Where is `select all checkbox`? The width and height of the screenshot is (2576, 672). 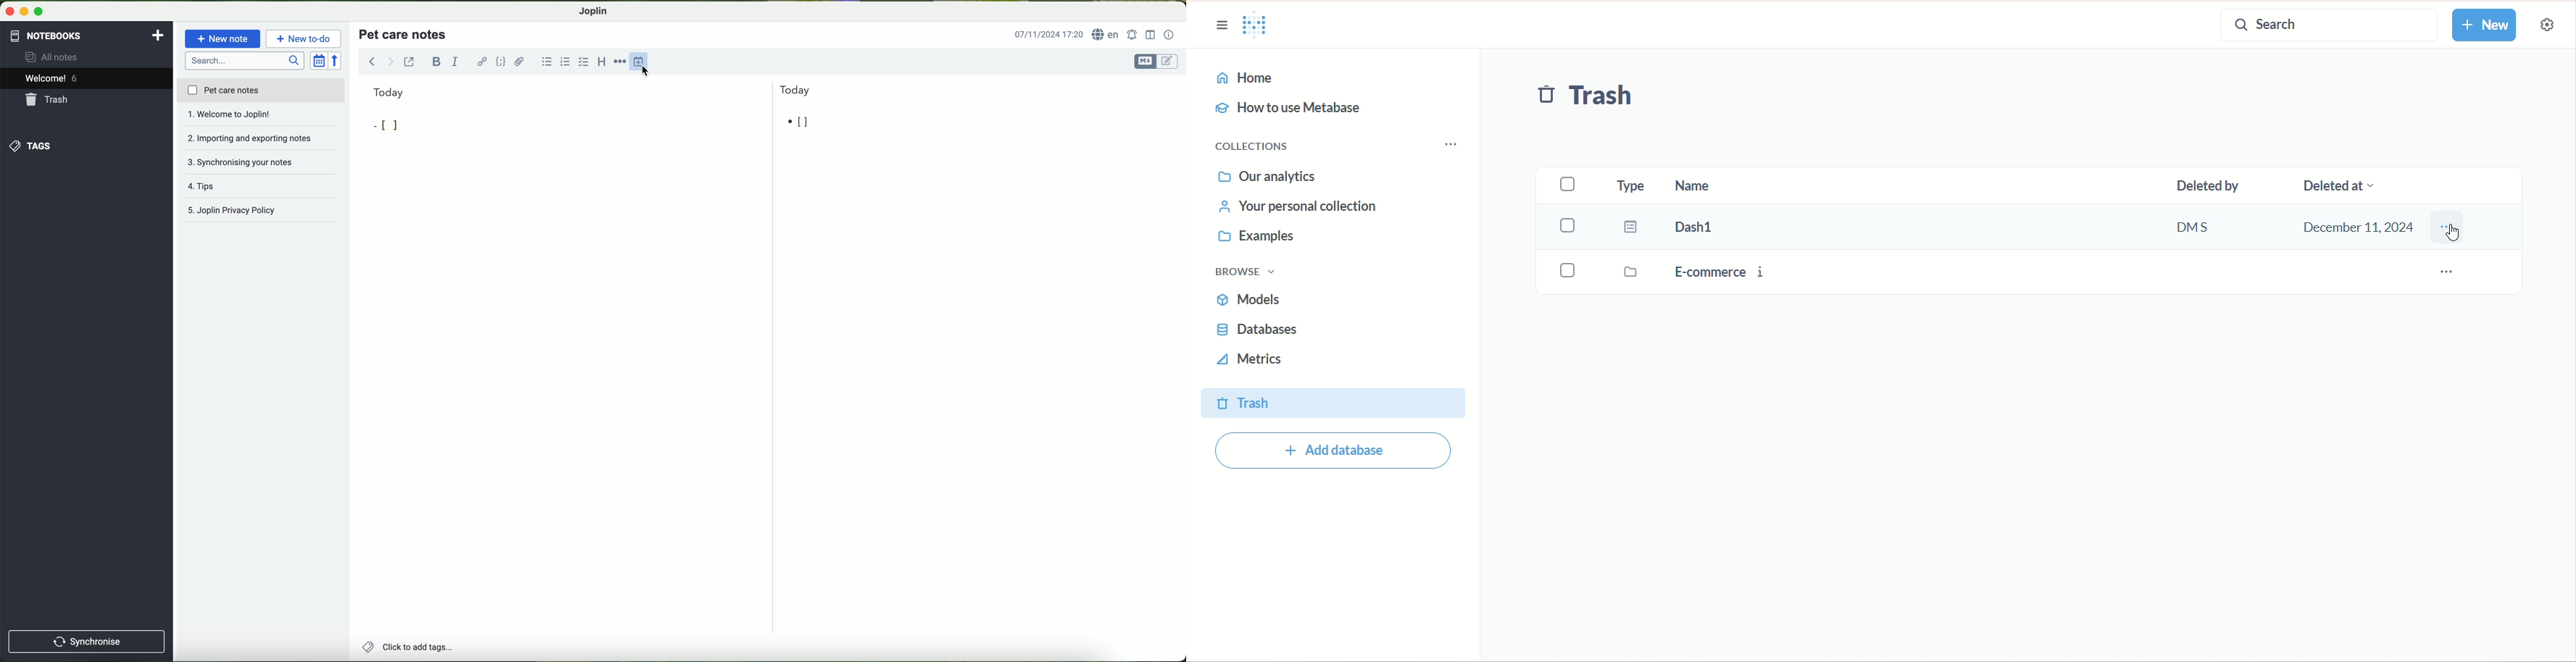
select all checkbox is located at coordinates (1571, 183).